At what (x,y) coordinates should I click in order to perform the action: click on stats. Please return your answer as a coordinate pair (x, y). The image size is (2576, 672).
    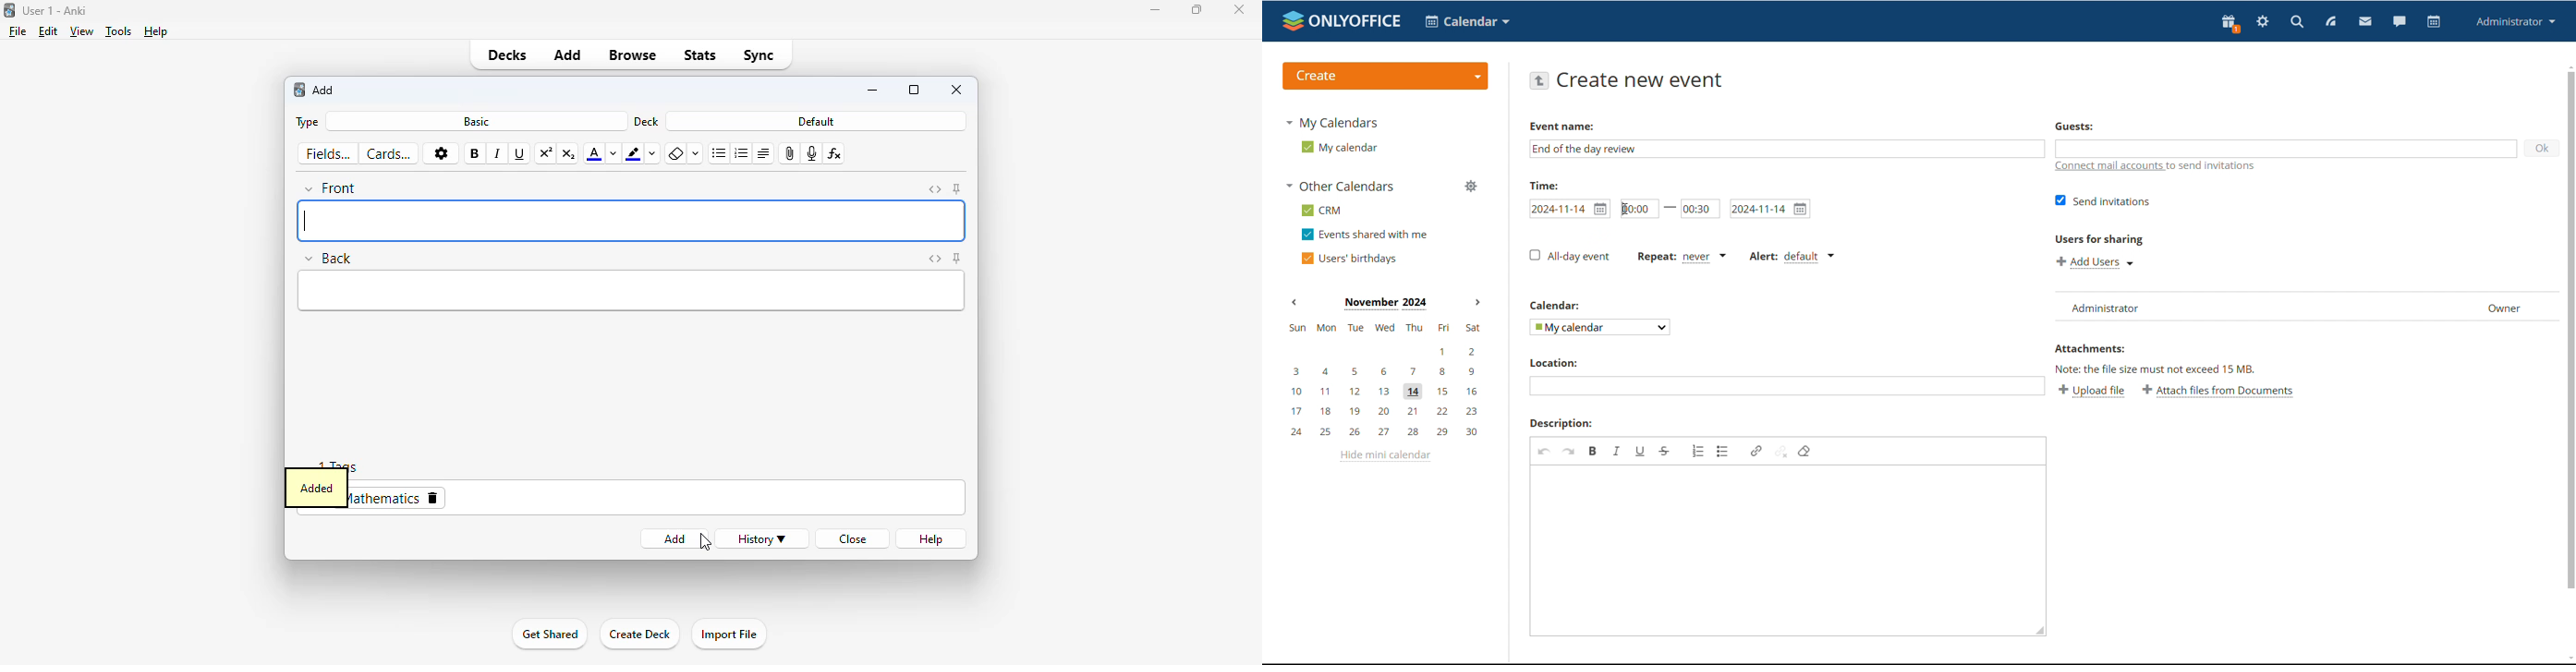
    Looking at the image, I should click on (700, 56).